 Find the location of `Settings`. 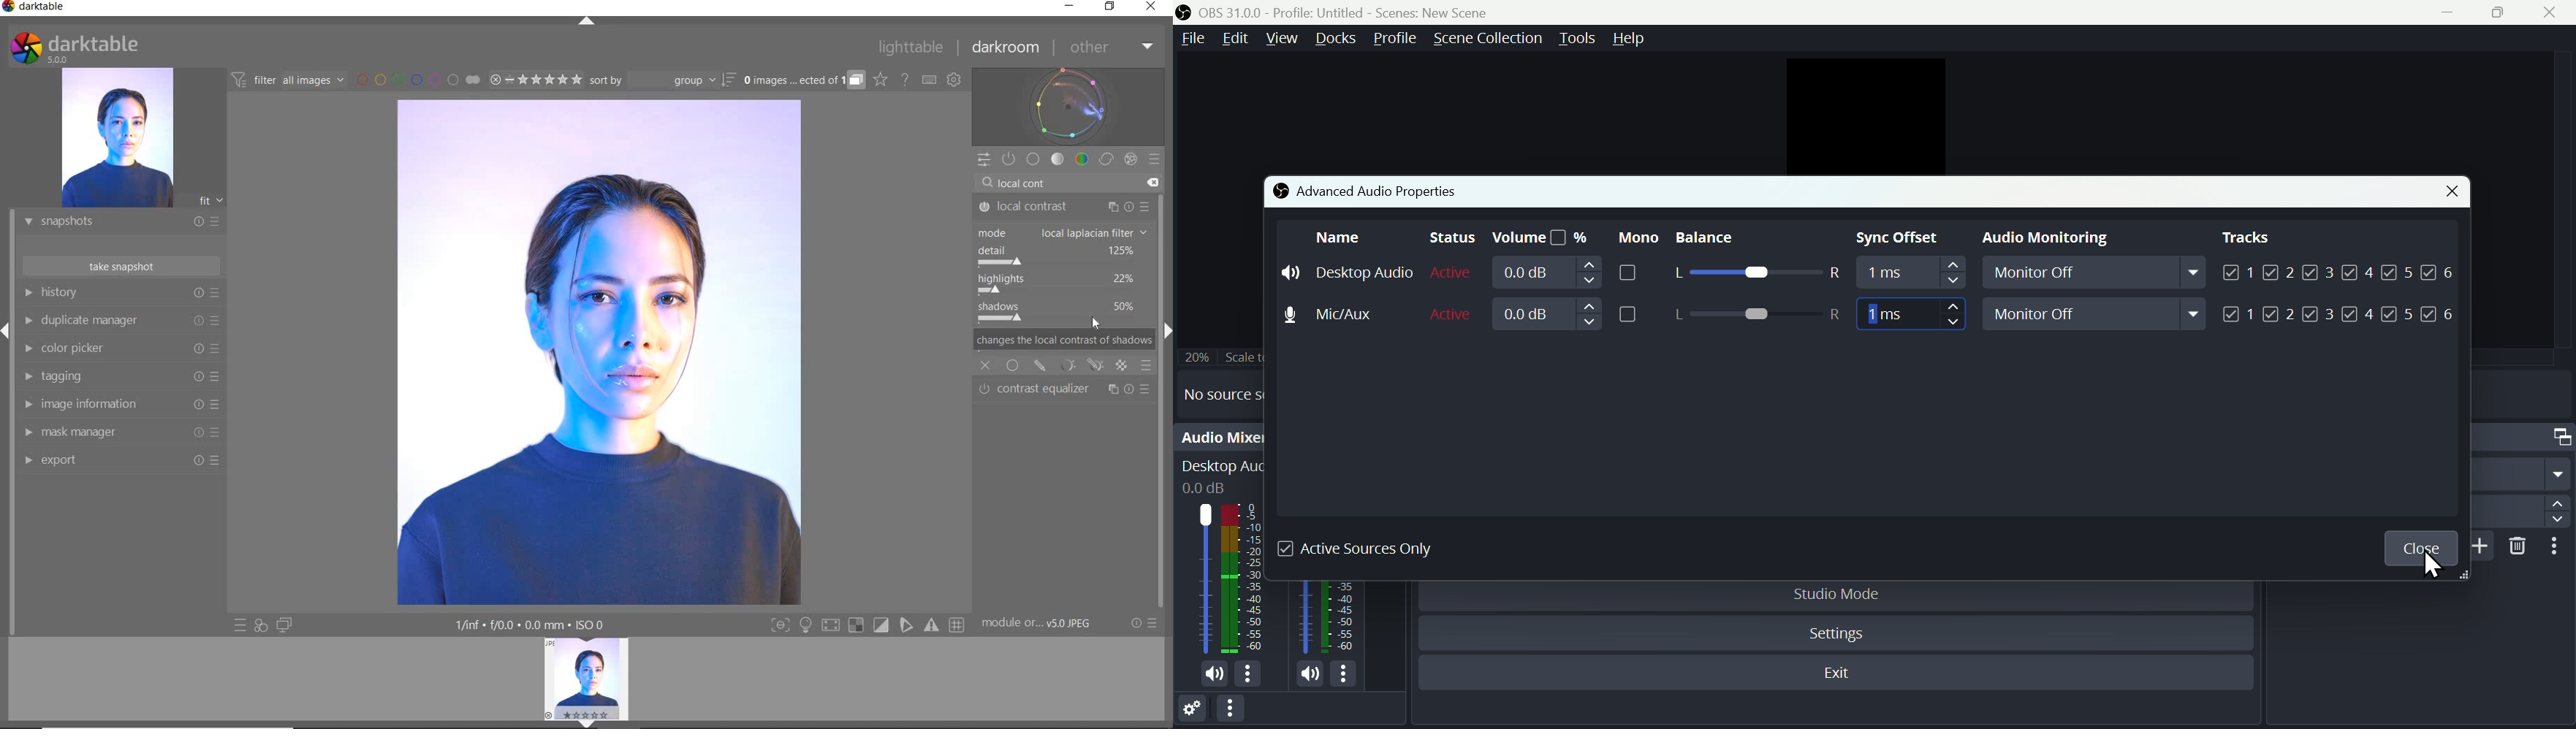

Settings is located at coordinates (1840, 634).